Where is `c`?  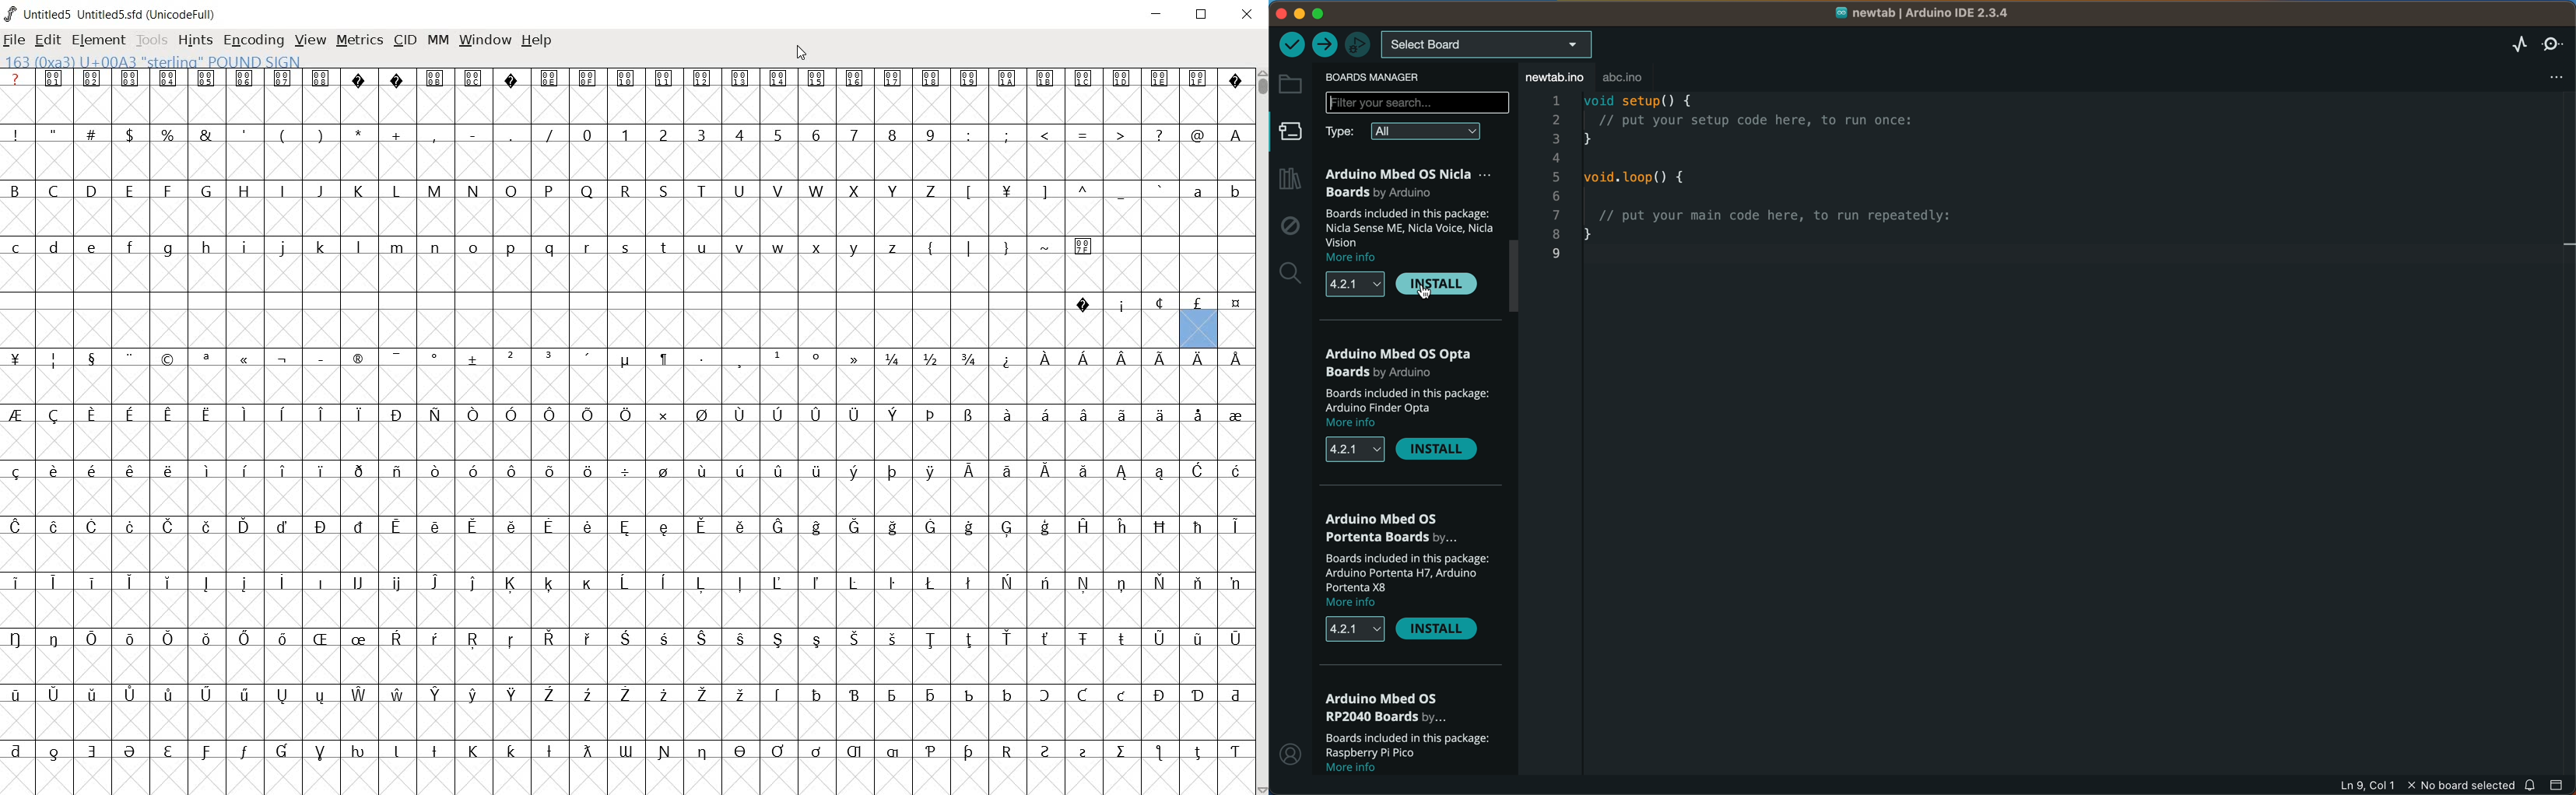 c is located at coordinates (17, 247).